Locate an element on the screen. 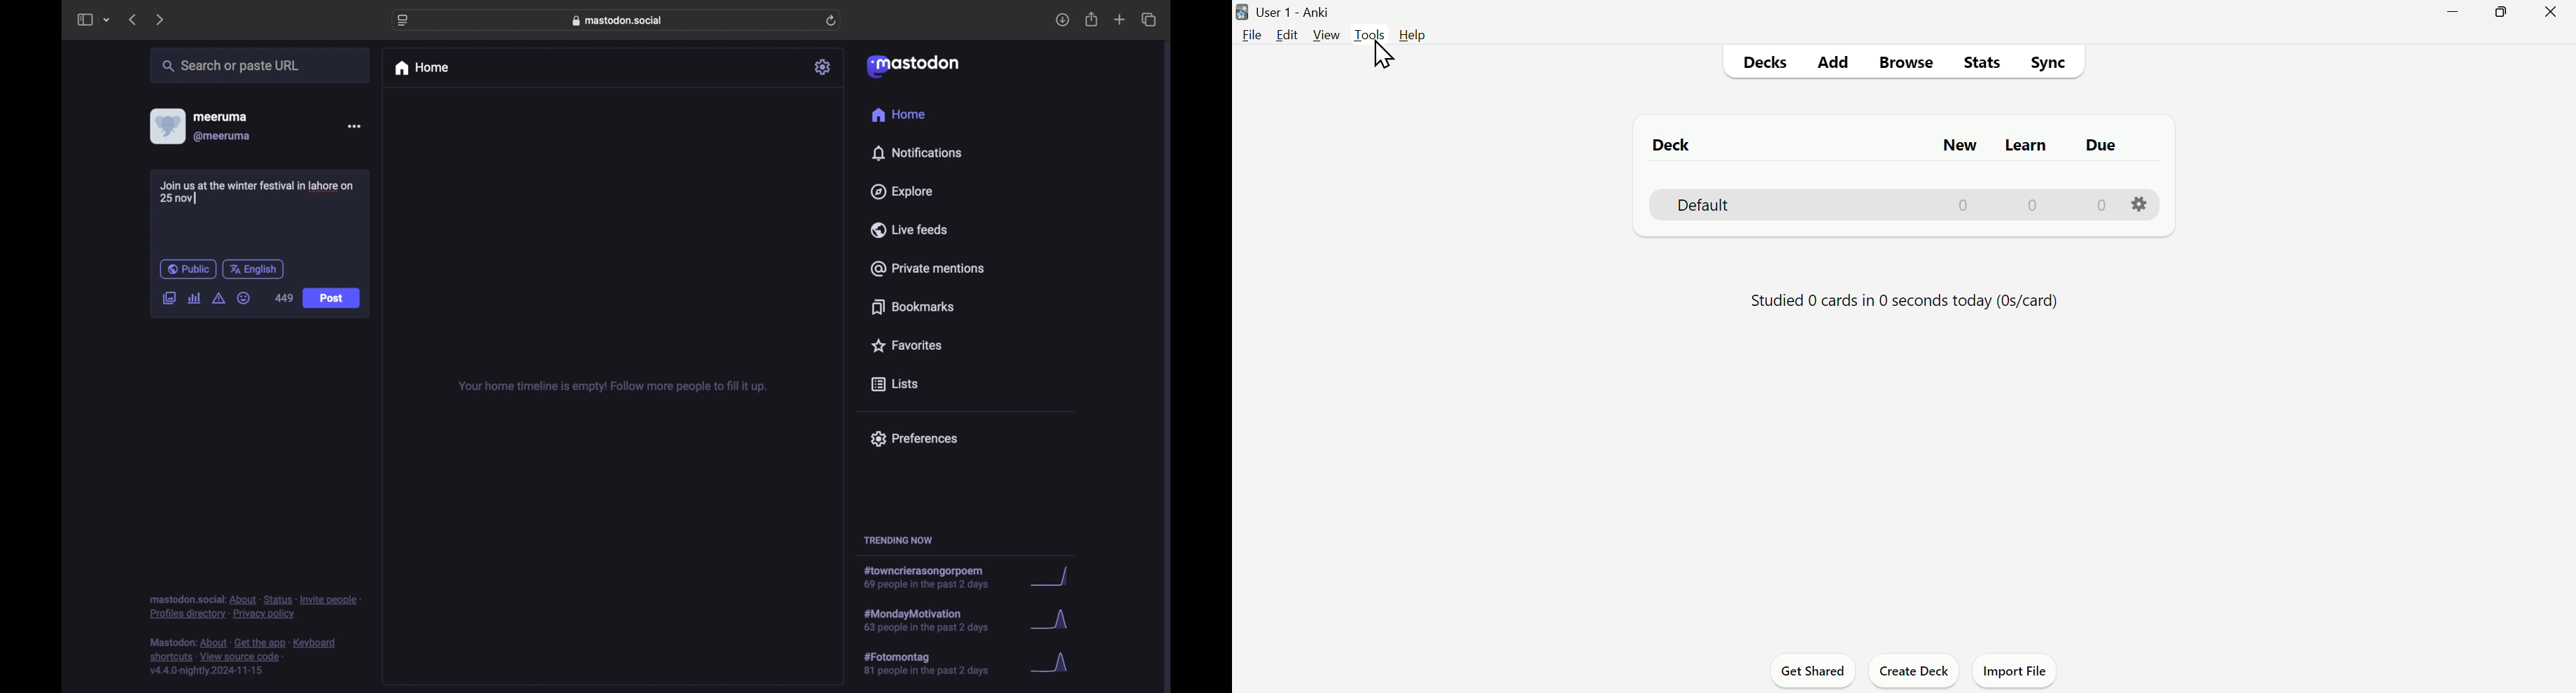 The height and width of the screenshot is (700, 2576). add  poll is located at coordinates (194, 298).